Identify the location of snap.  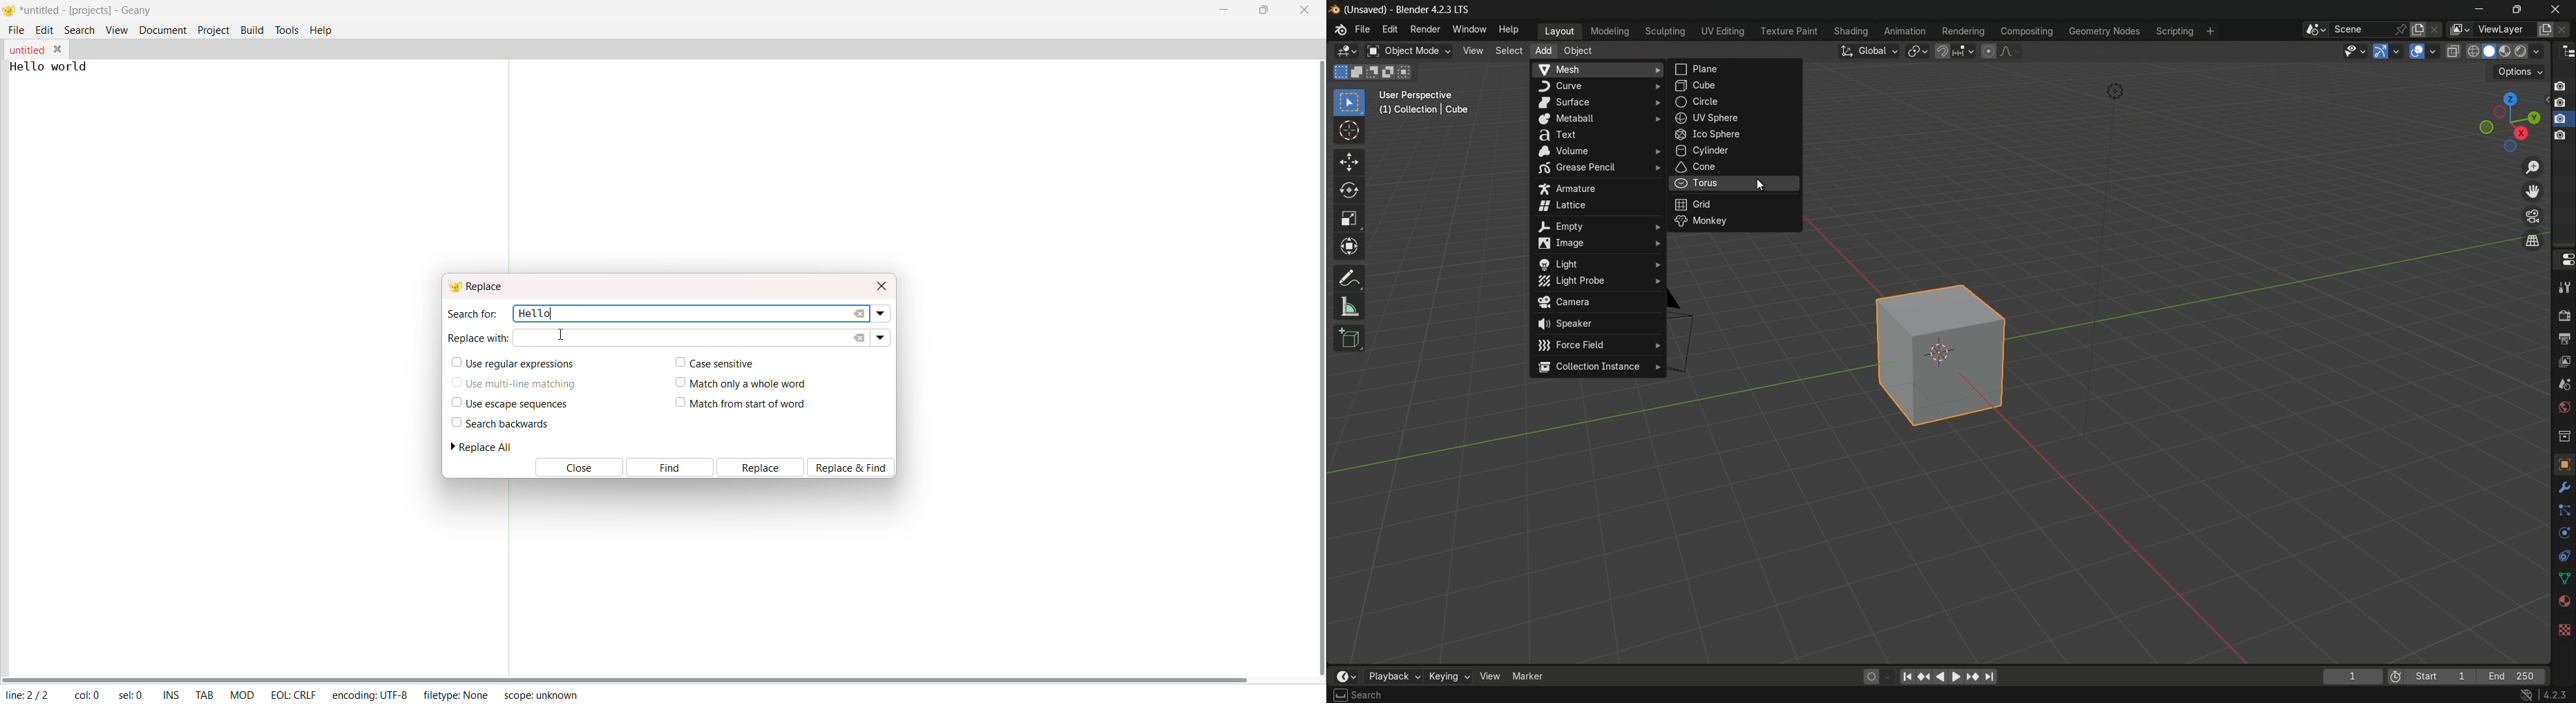
(1954, 51).